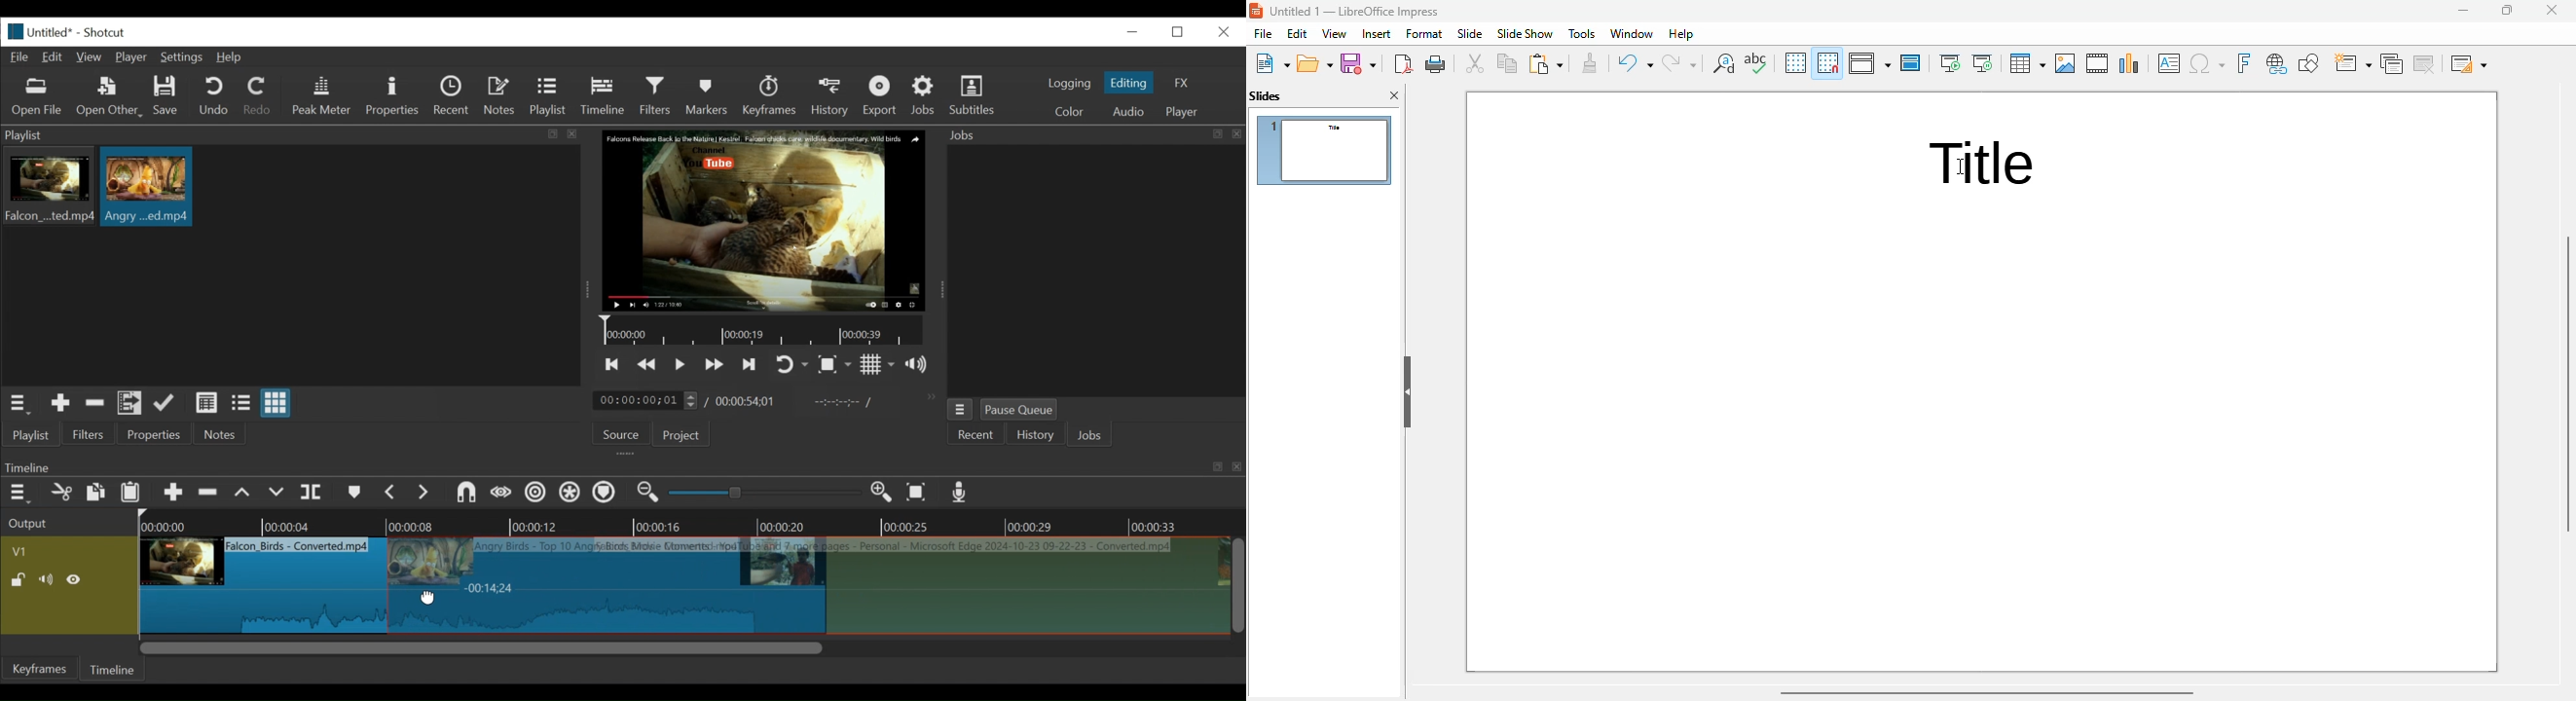 This screenshot has height=728, width=2576. What do you see at coordinates (37, 97) in the screenshot?
I see `Open file` at bounding box center [37, 97].